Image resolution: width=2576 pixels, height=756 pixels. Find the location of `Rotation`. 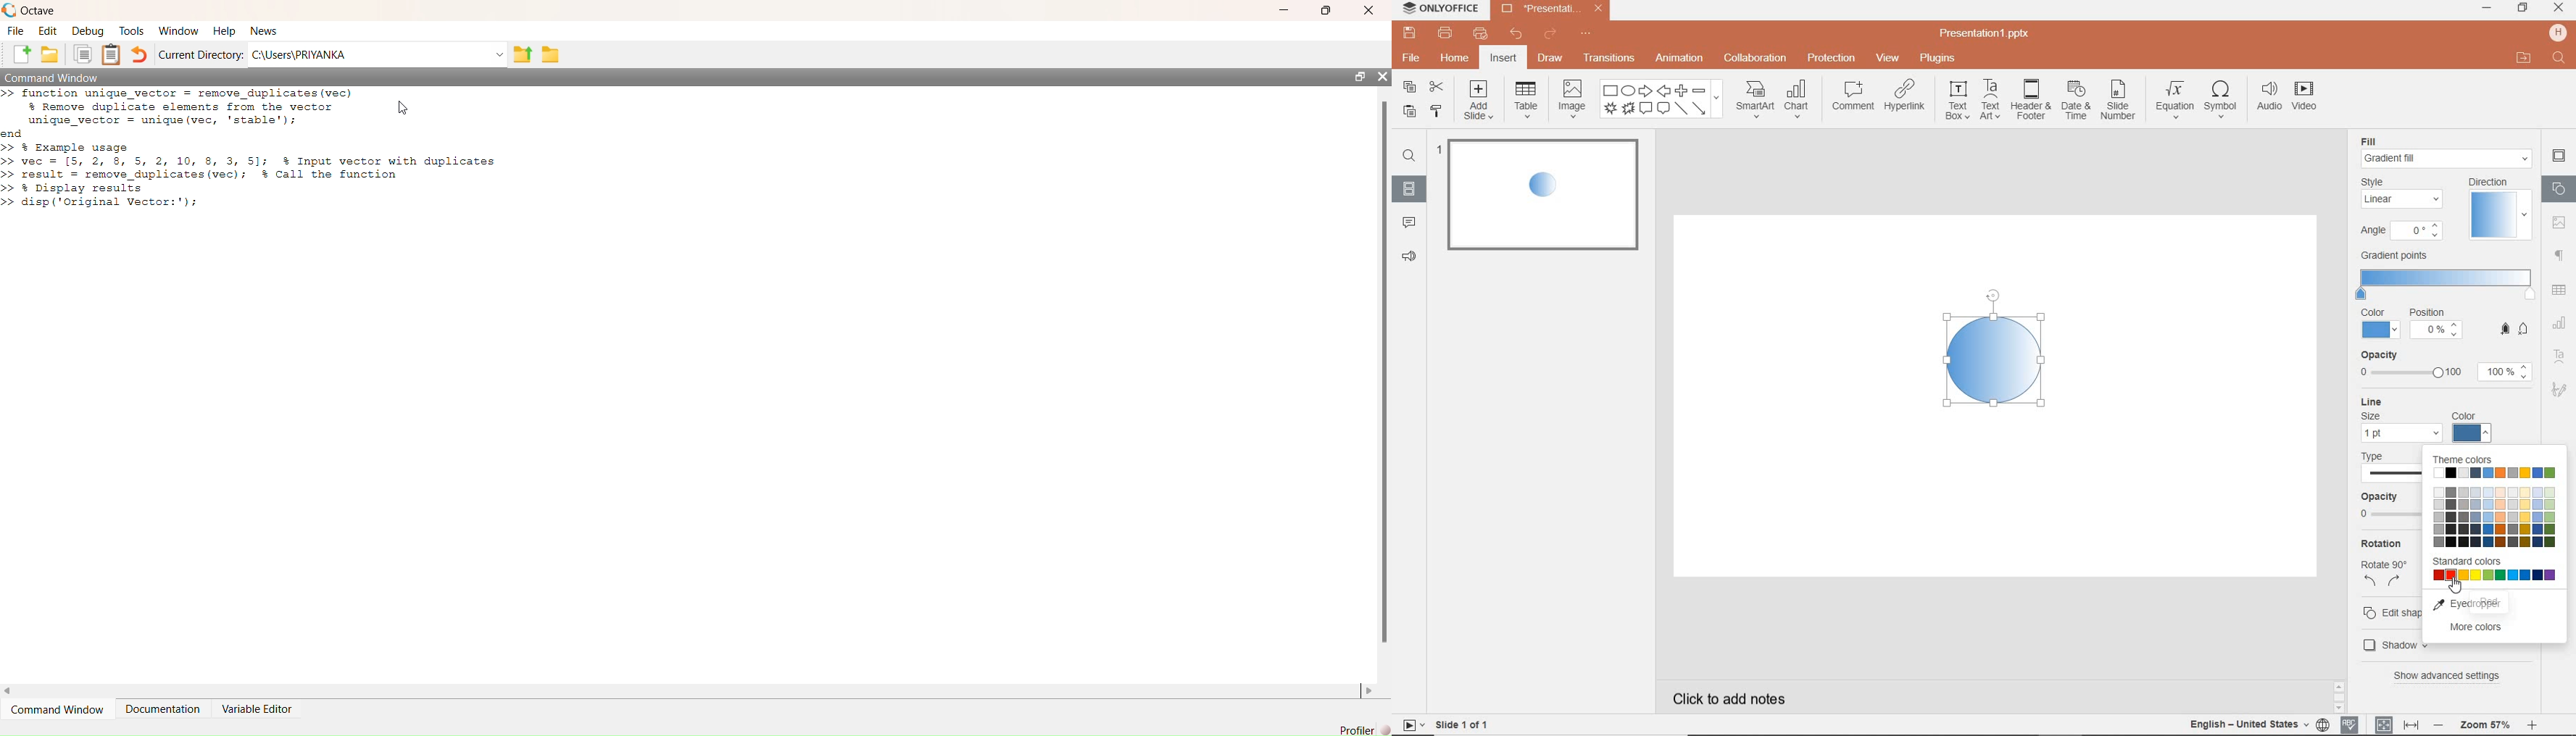

Rotation is located at coordinates (2387, 544).